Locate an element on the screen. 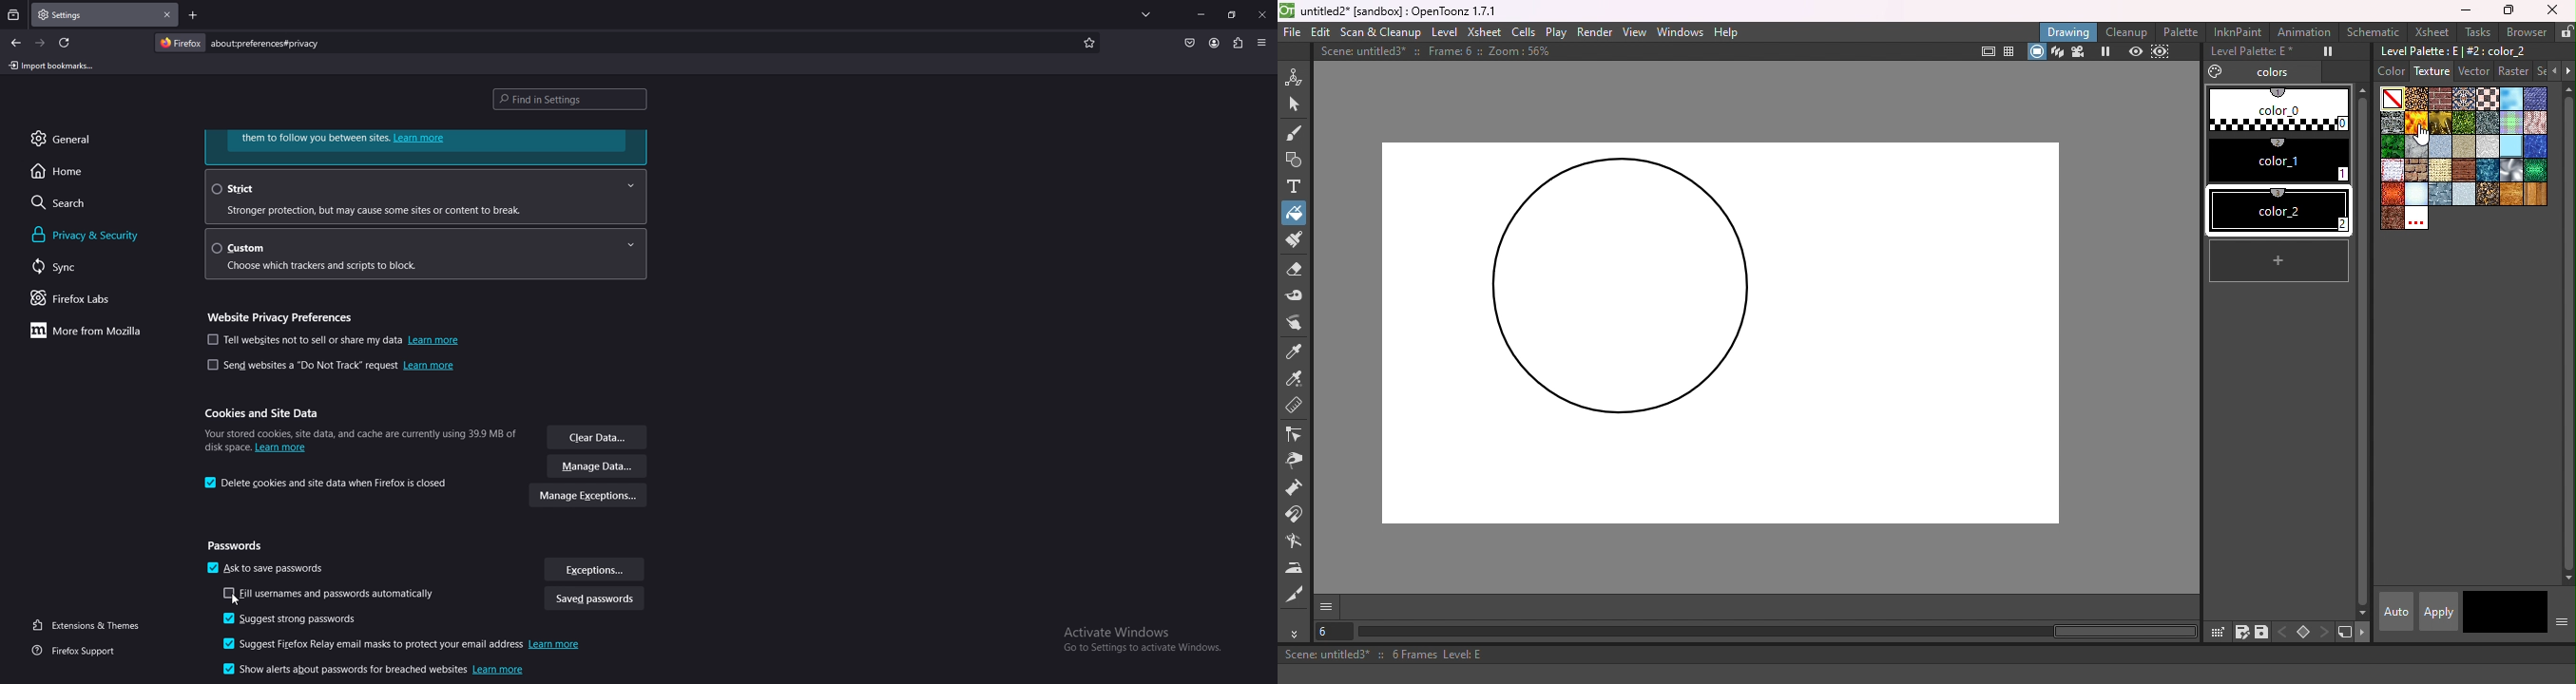  search is located at coordinates (82, 202).